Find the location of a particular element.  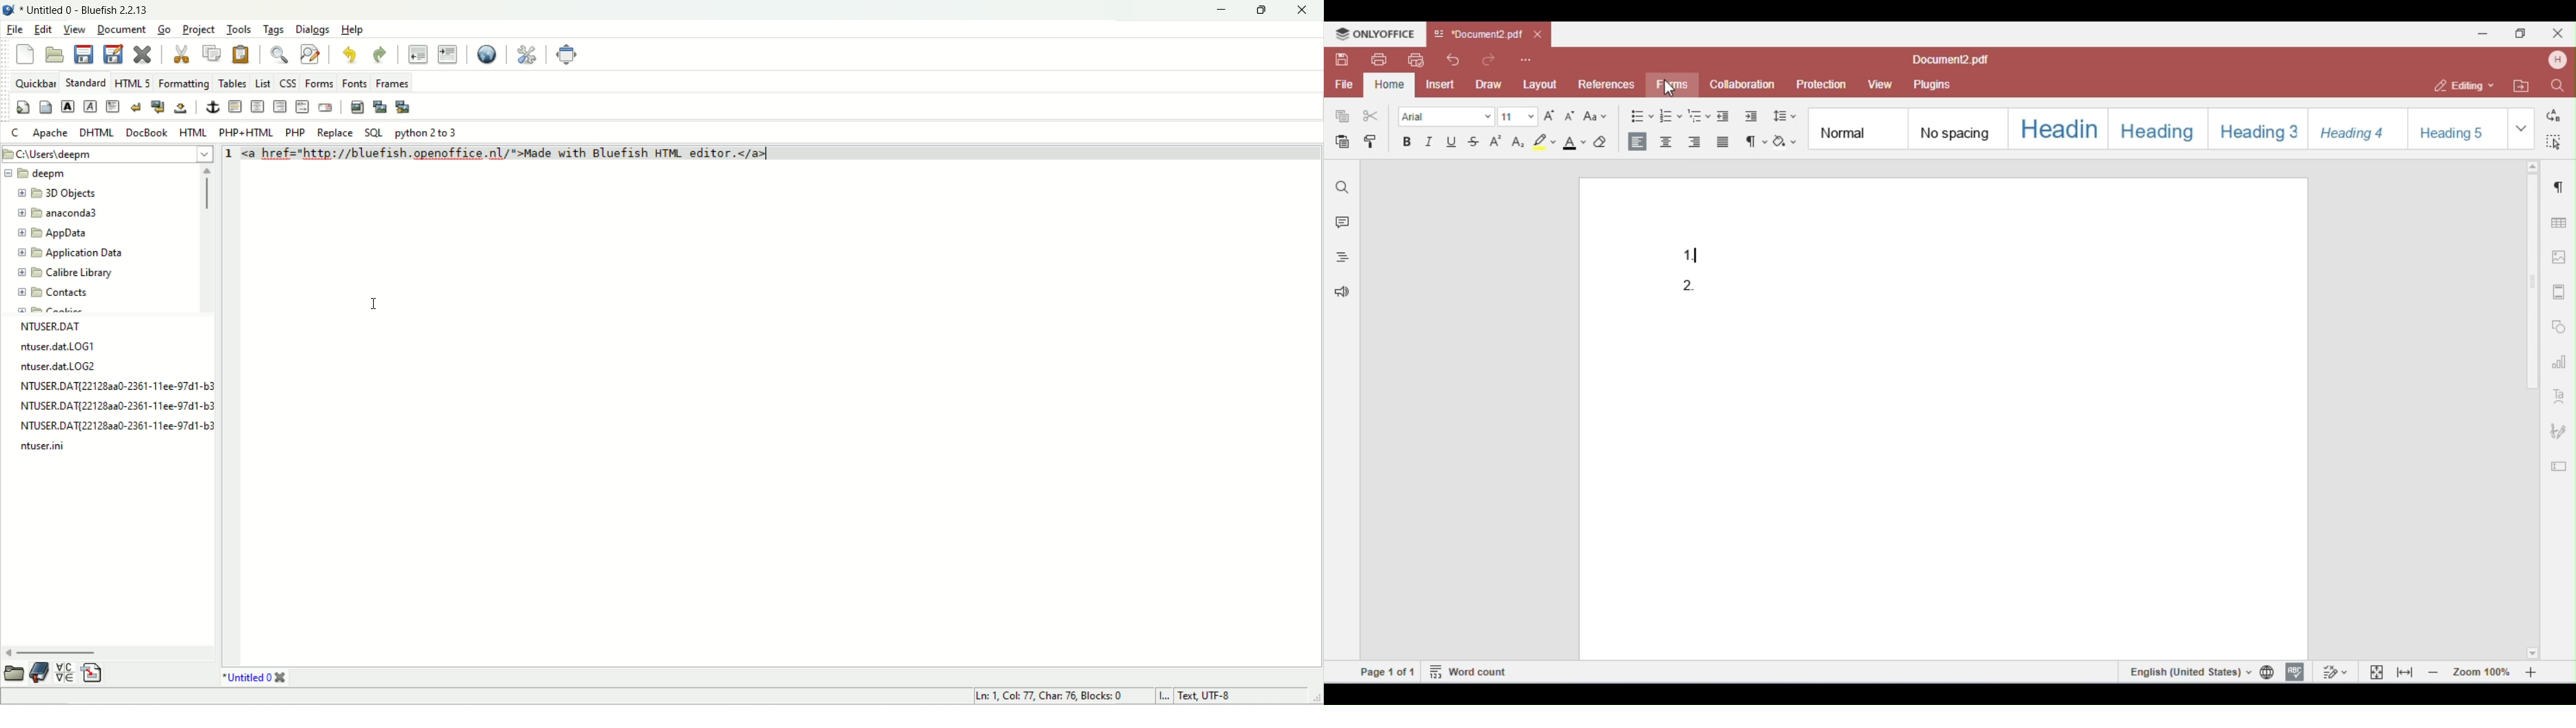

HTML is located at coordinates (195, 133).